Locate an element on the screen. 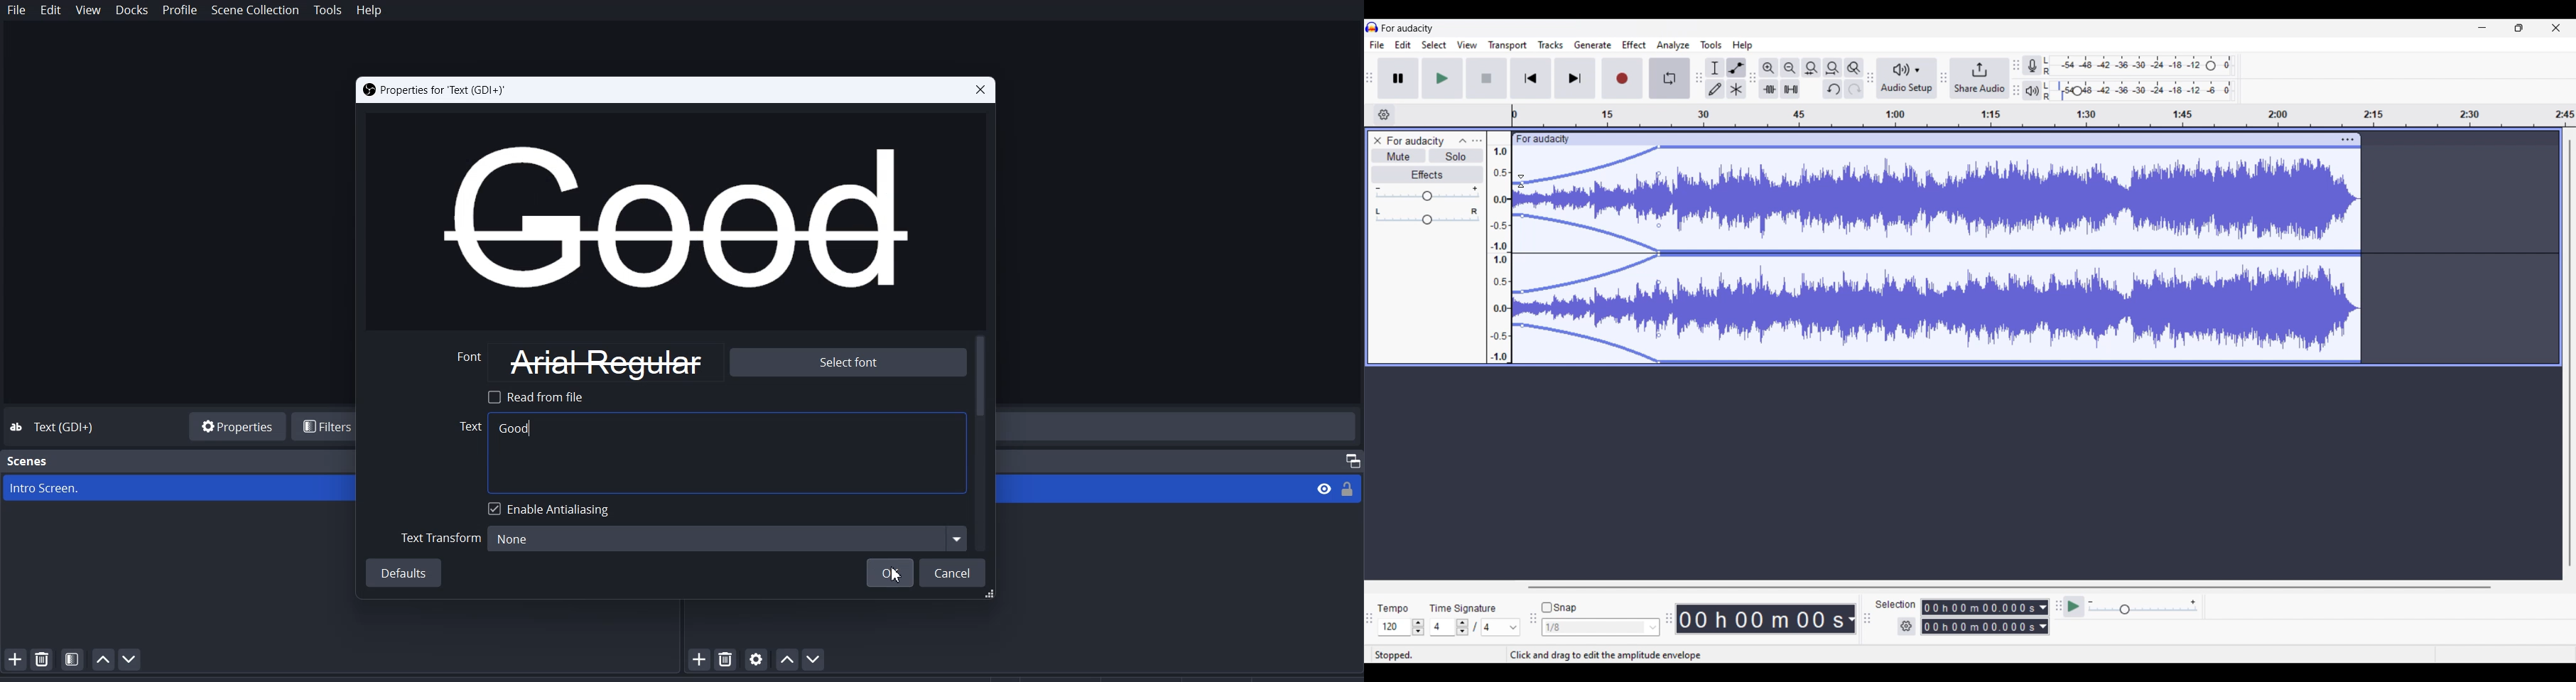  Text (GDI+) is located at coordinates (68, 428).